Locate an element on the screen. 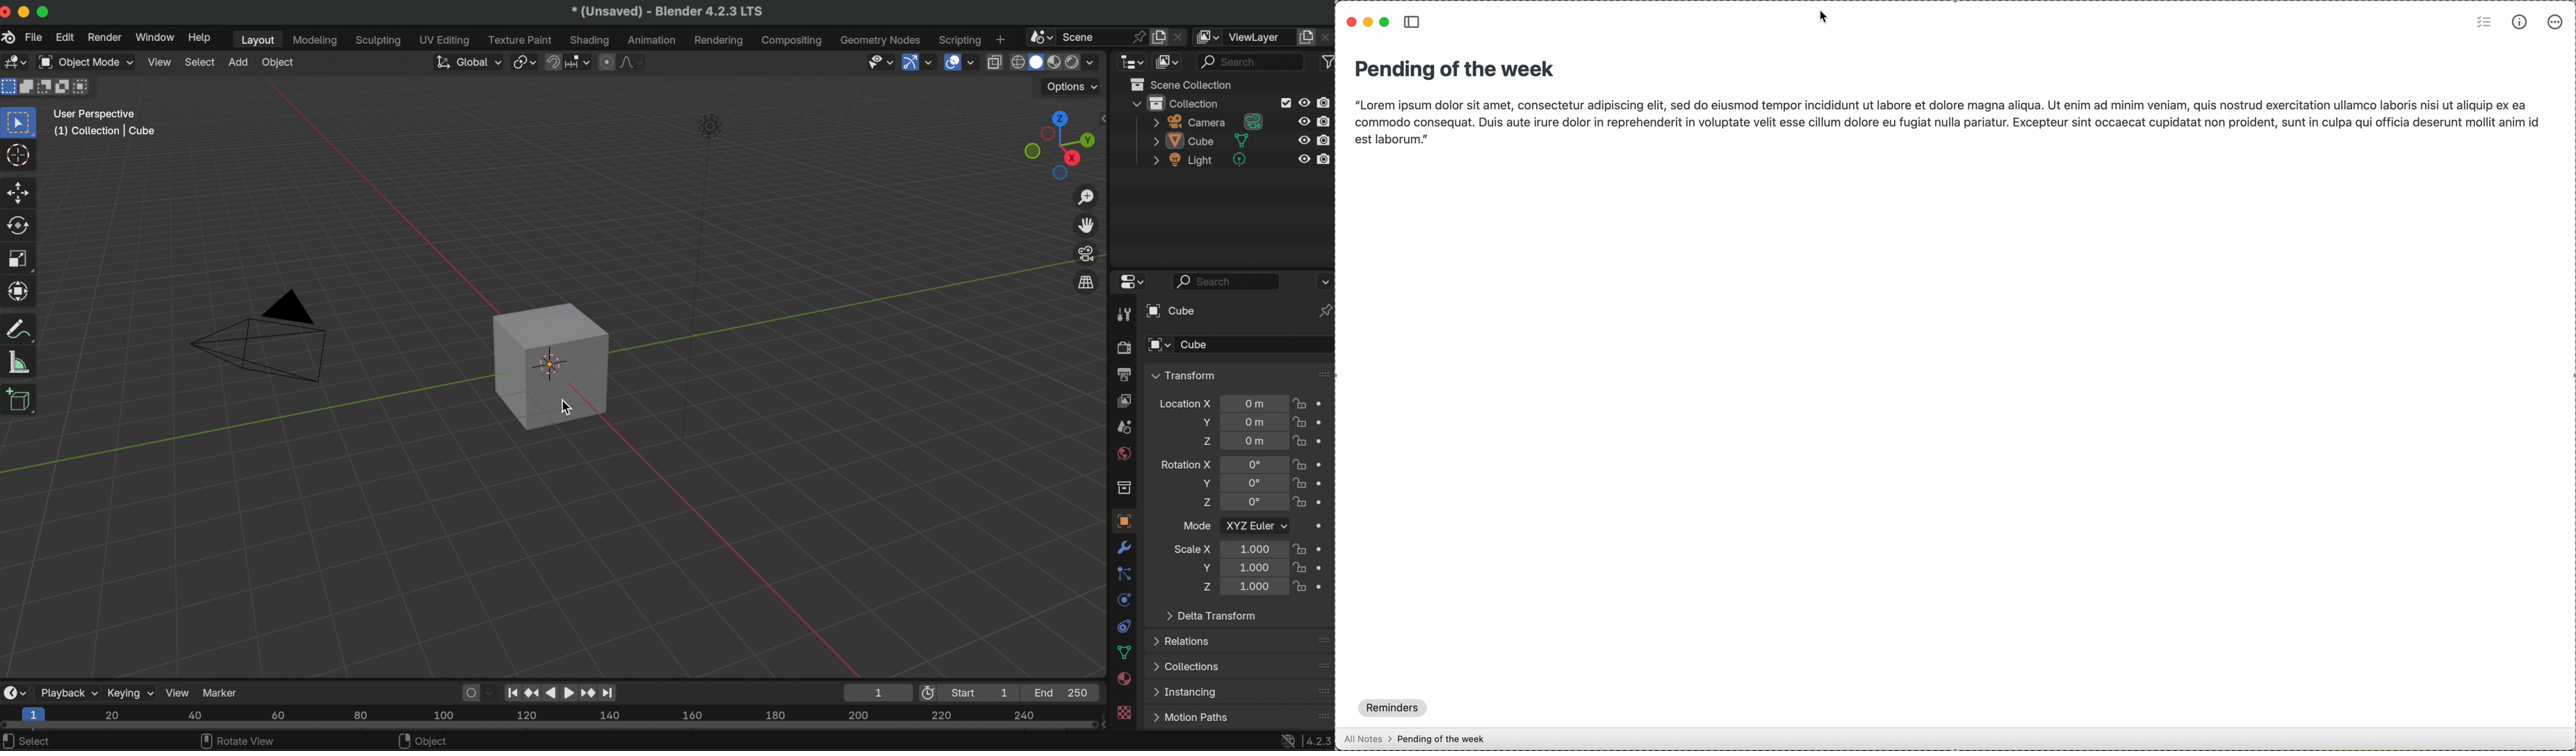 Image resolution: width=2576 pixels, height=756 pixels. animate property is located at coordinates (1323, 567).